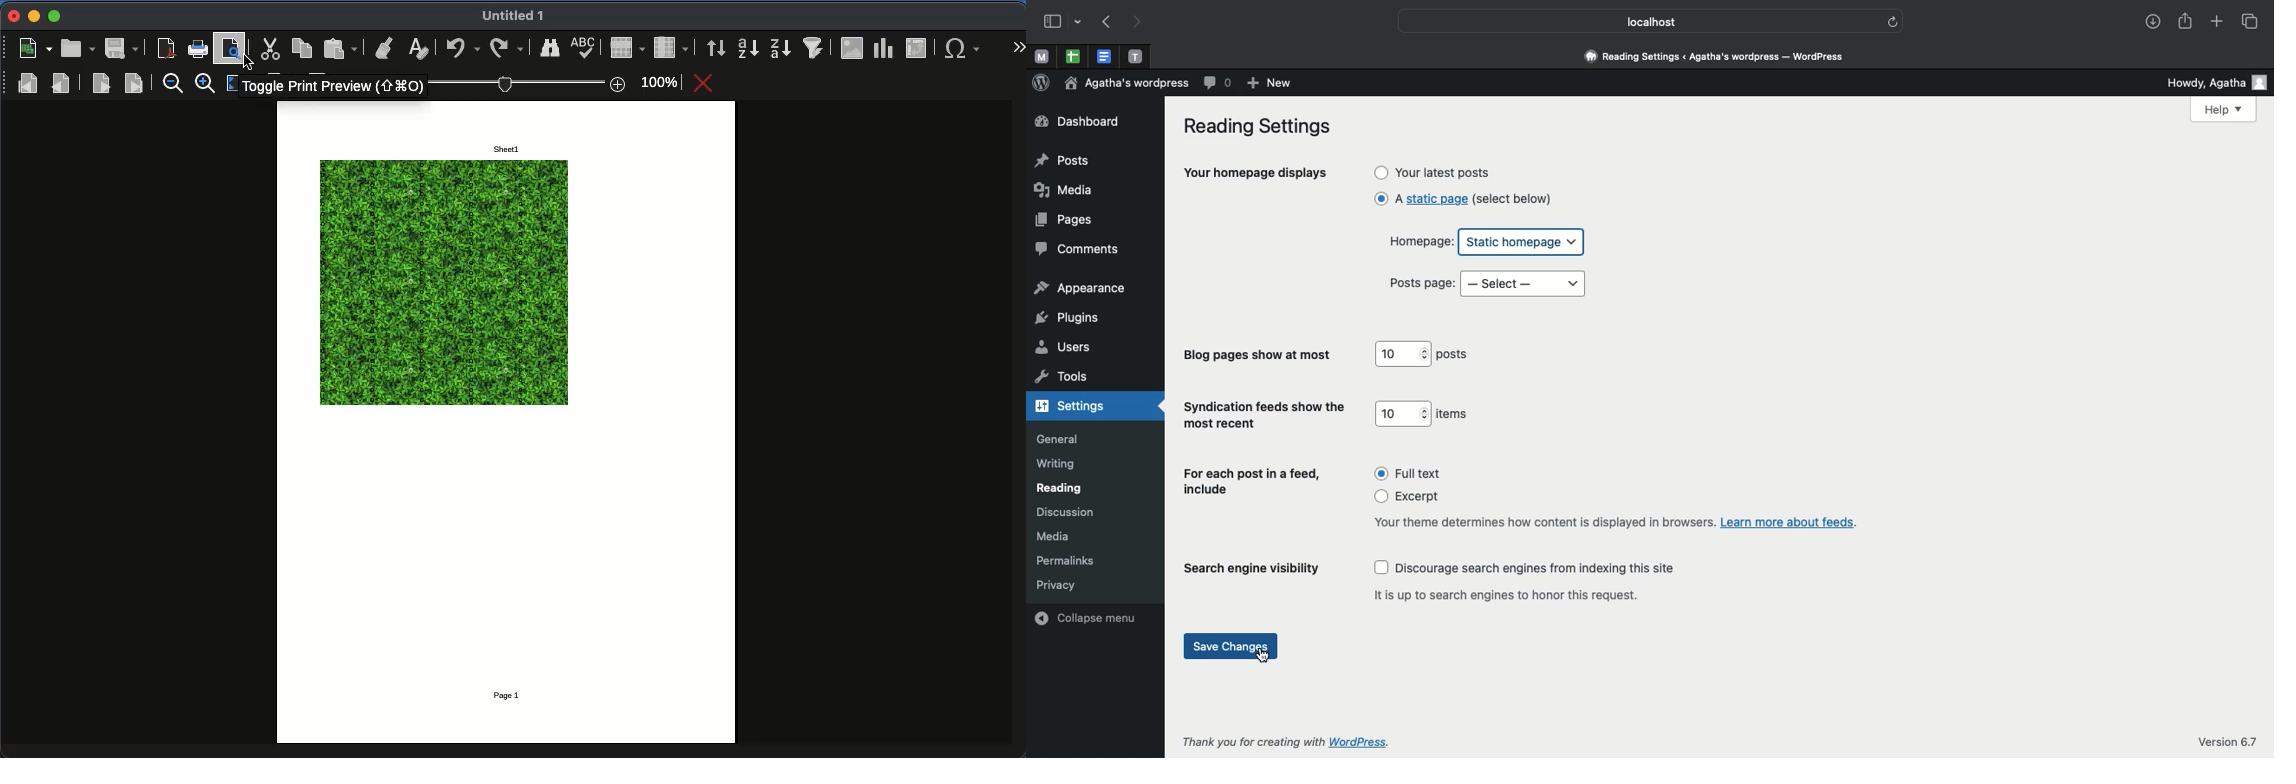  I want to click on close, so click(13, 16).